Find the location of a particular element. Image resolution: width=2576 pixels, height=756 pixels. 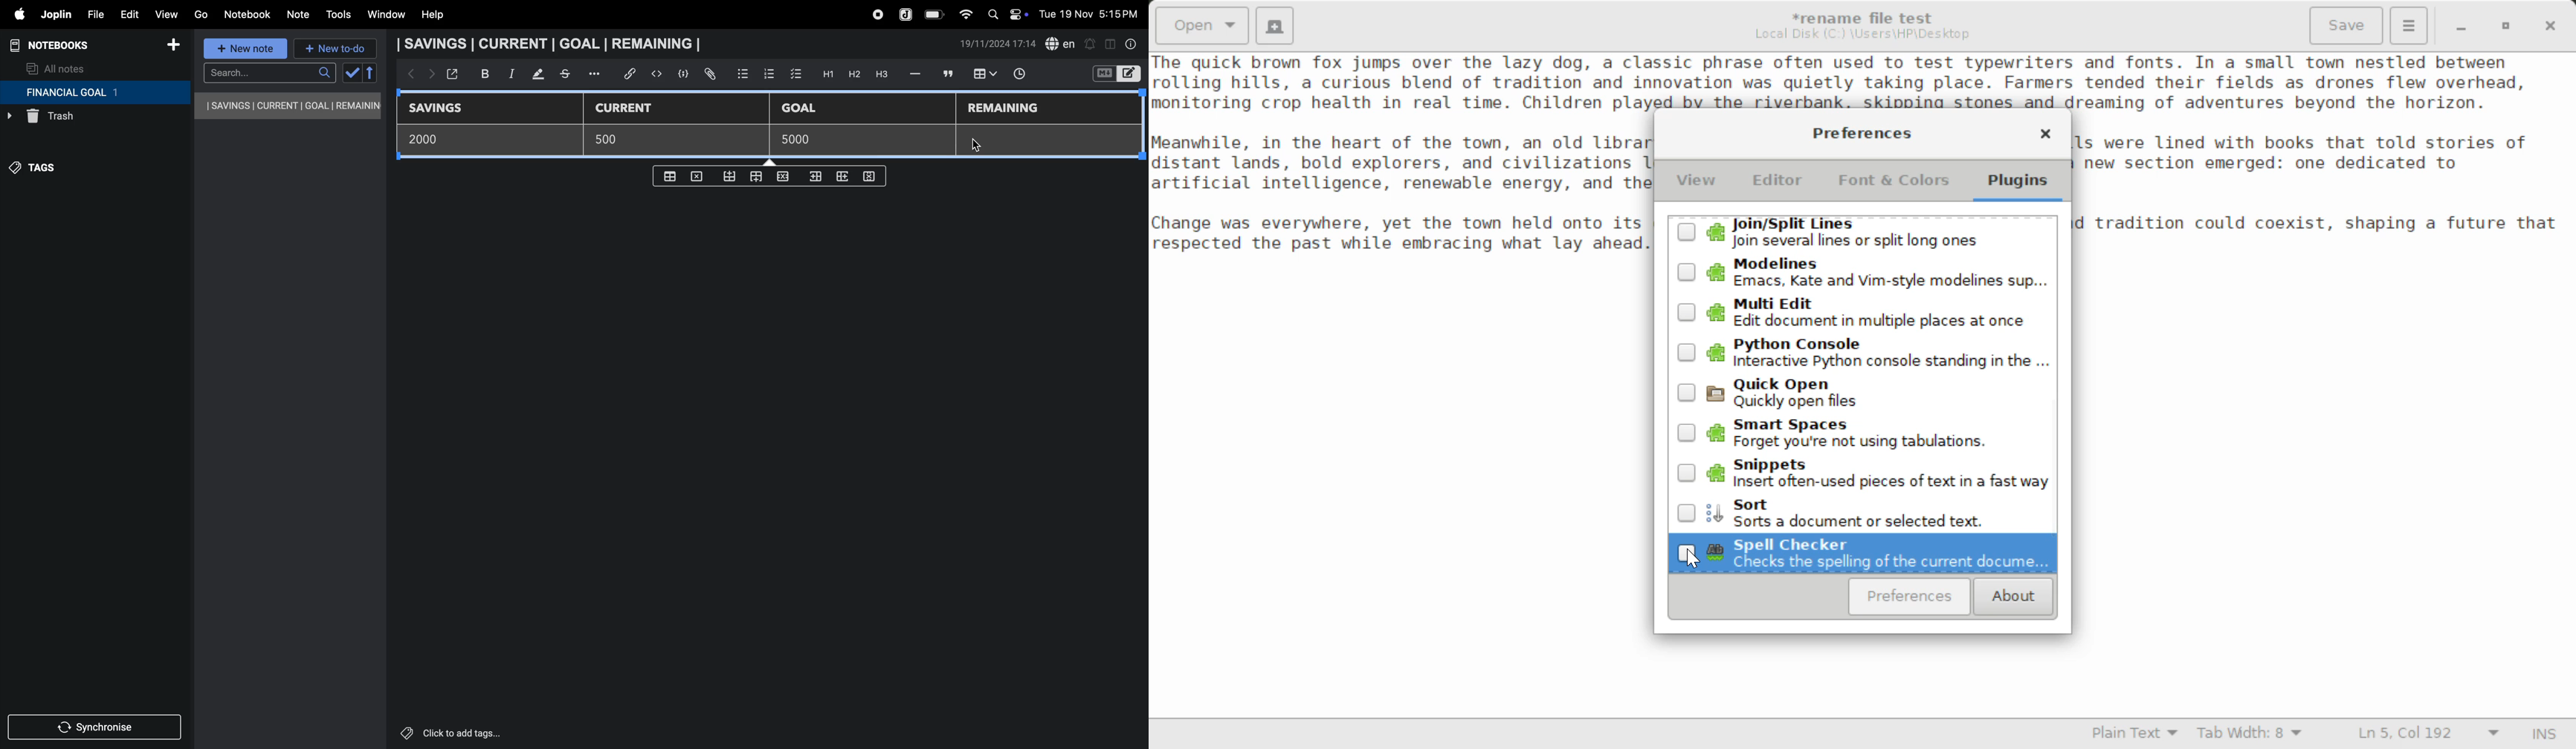

all notes is located at coordinates (56, 68).